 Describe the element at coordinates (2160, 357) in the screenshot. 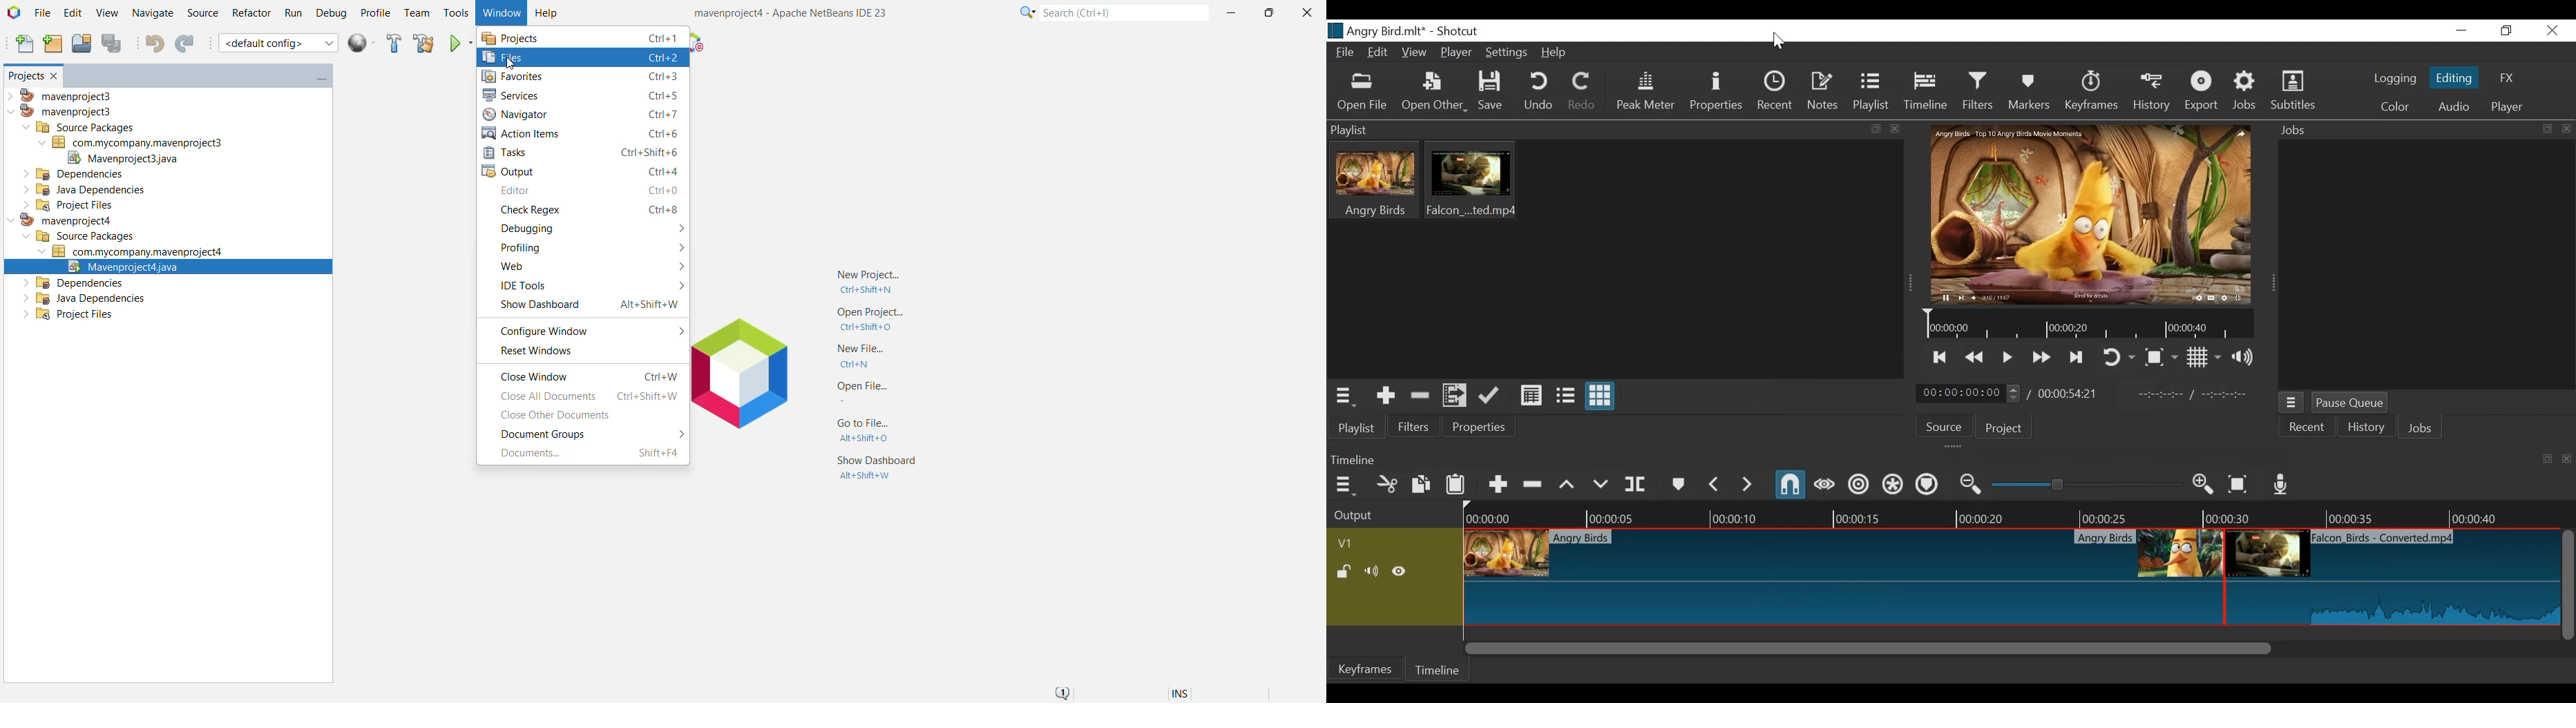

I see `Toggle Zoom` at that location.